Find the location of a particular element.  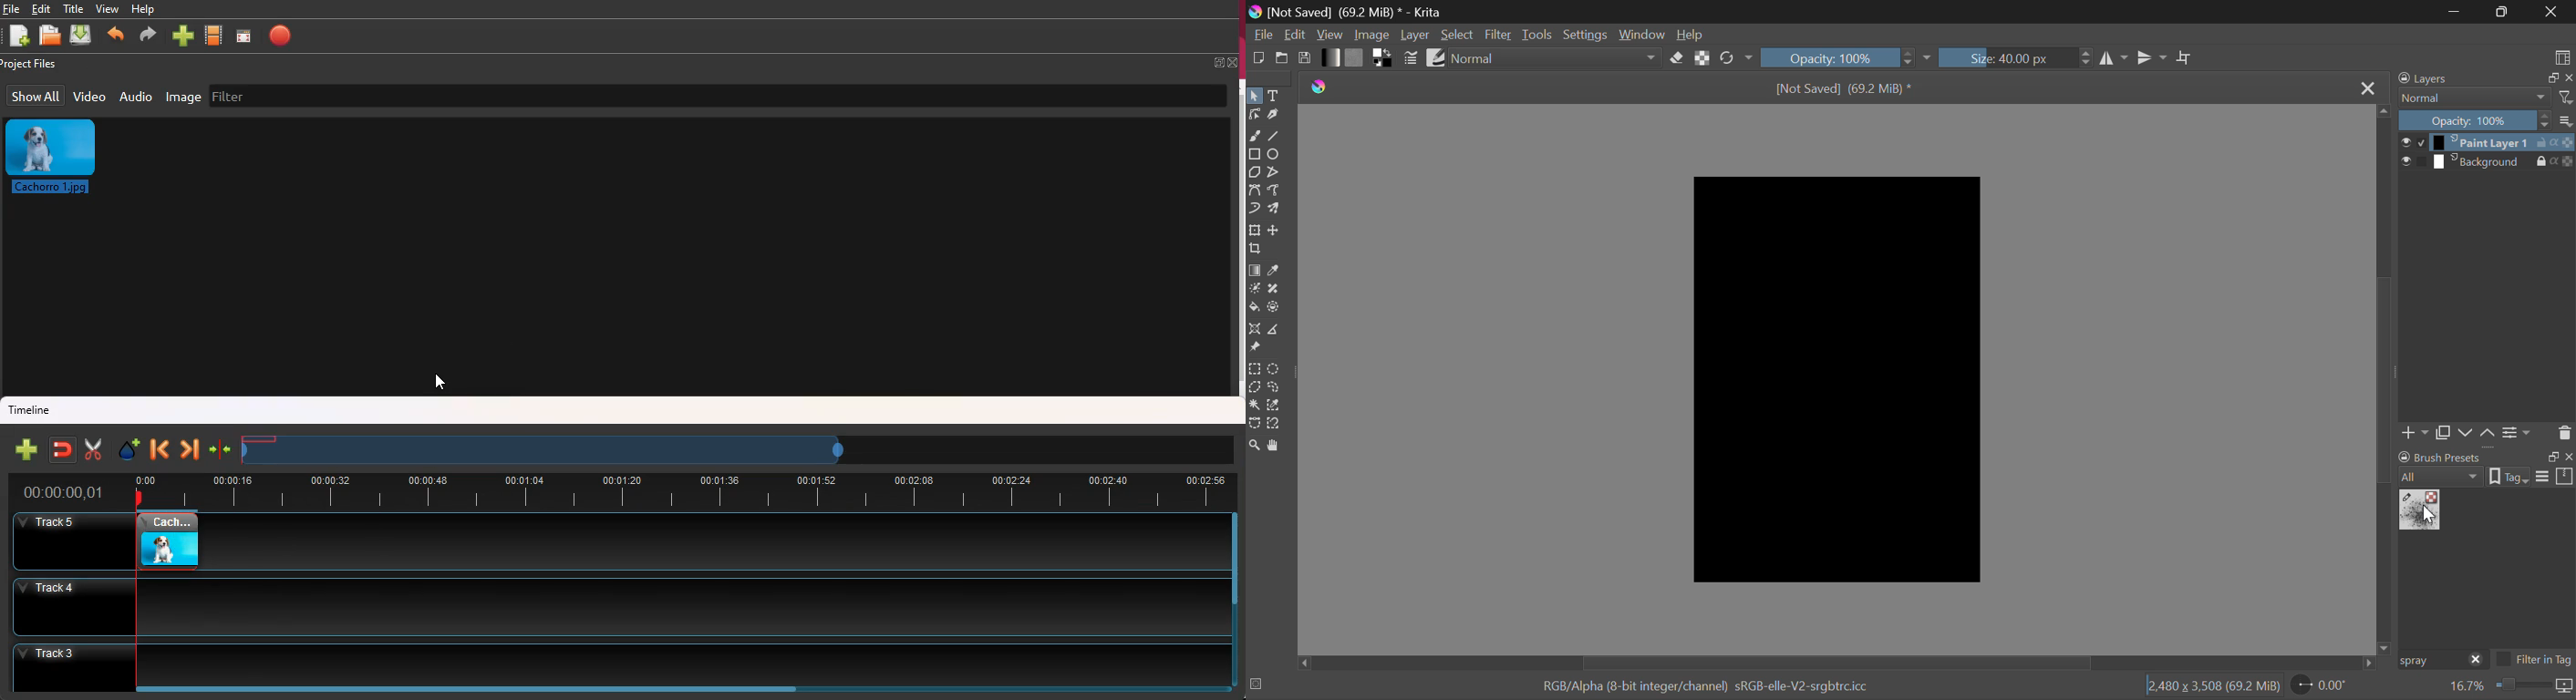

layer 1 is located at coordinates (2483, 143).